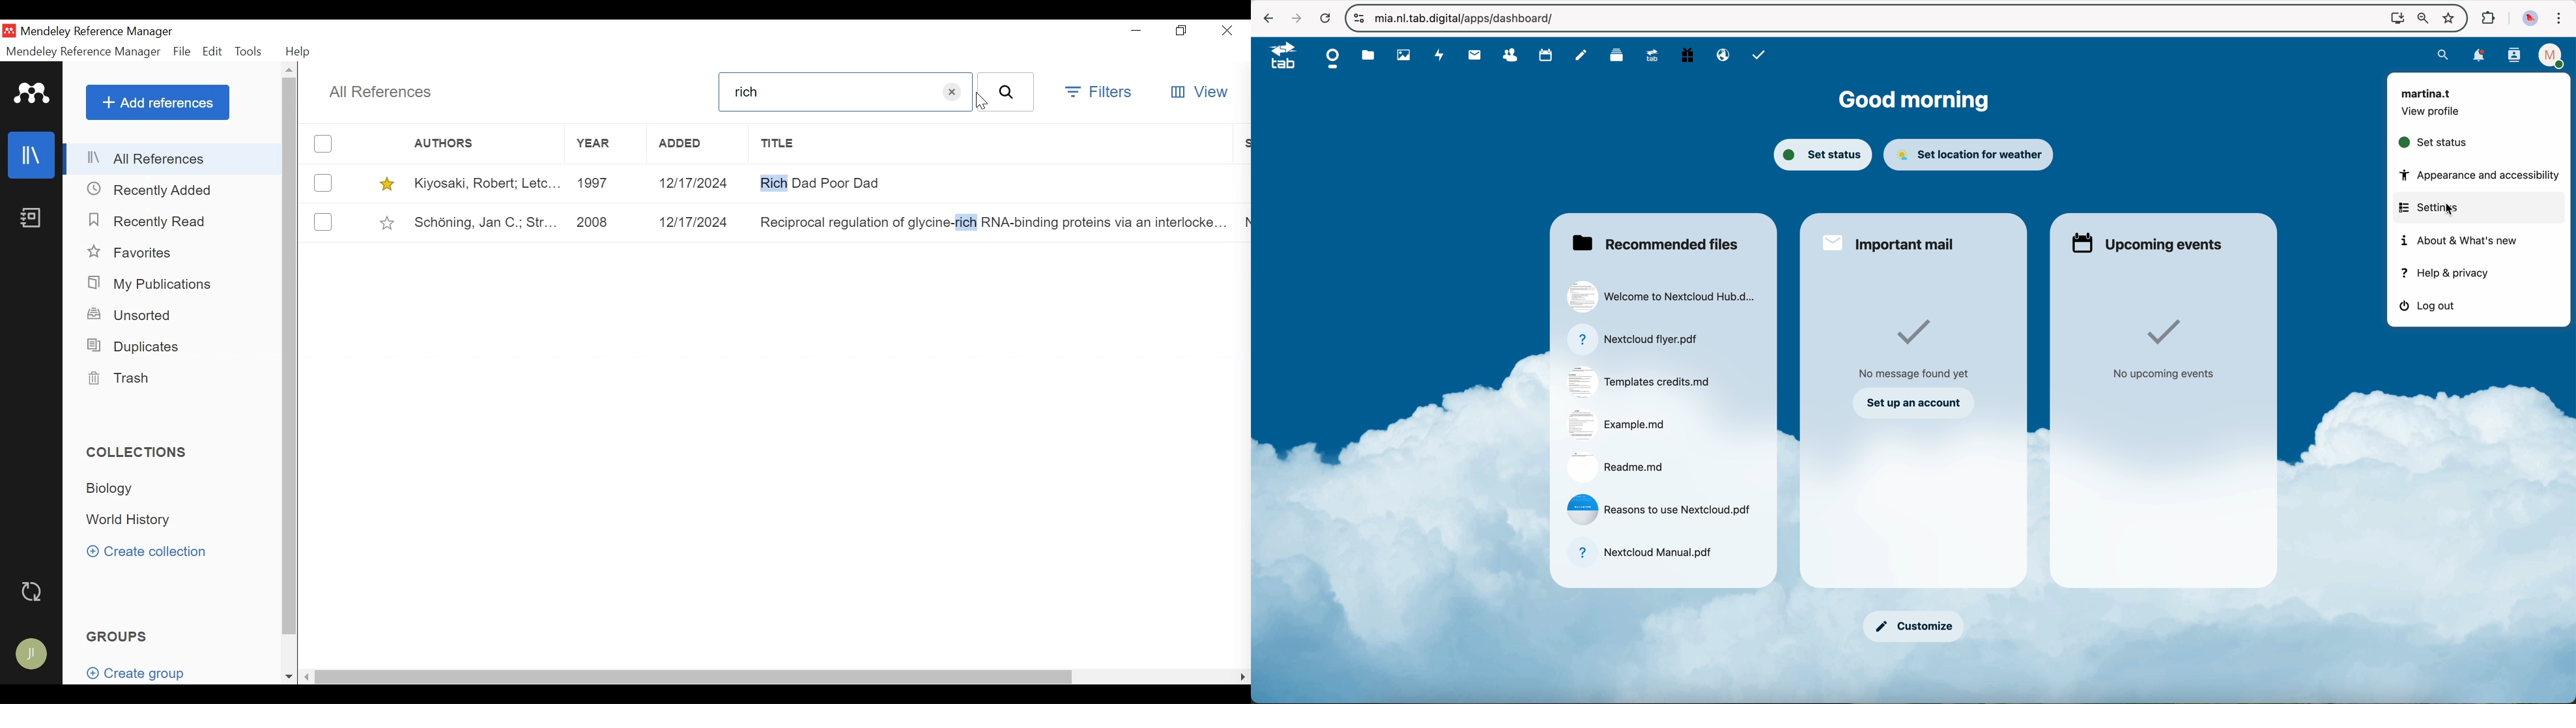 This screenshot has height=728, width=2576. What do you see at coordinates (1581, 56) in the screenshot?
I see `notes` at bounding box center [1581, 56].